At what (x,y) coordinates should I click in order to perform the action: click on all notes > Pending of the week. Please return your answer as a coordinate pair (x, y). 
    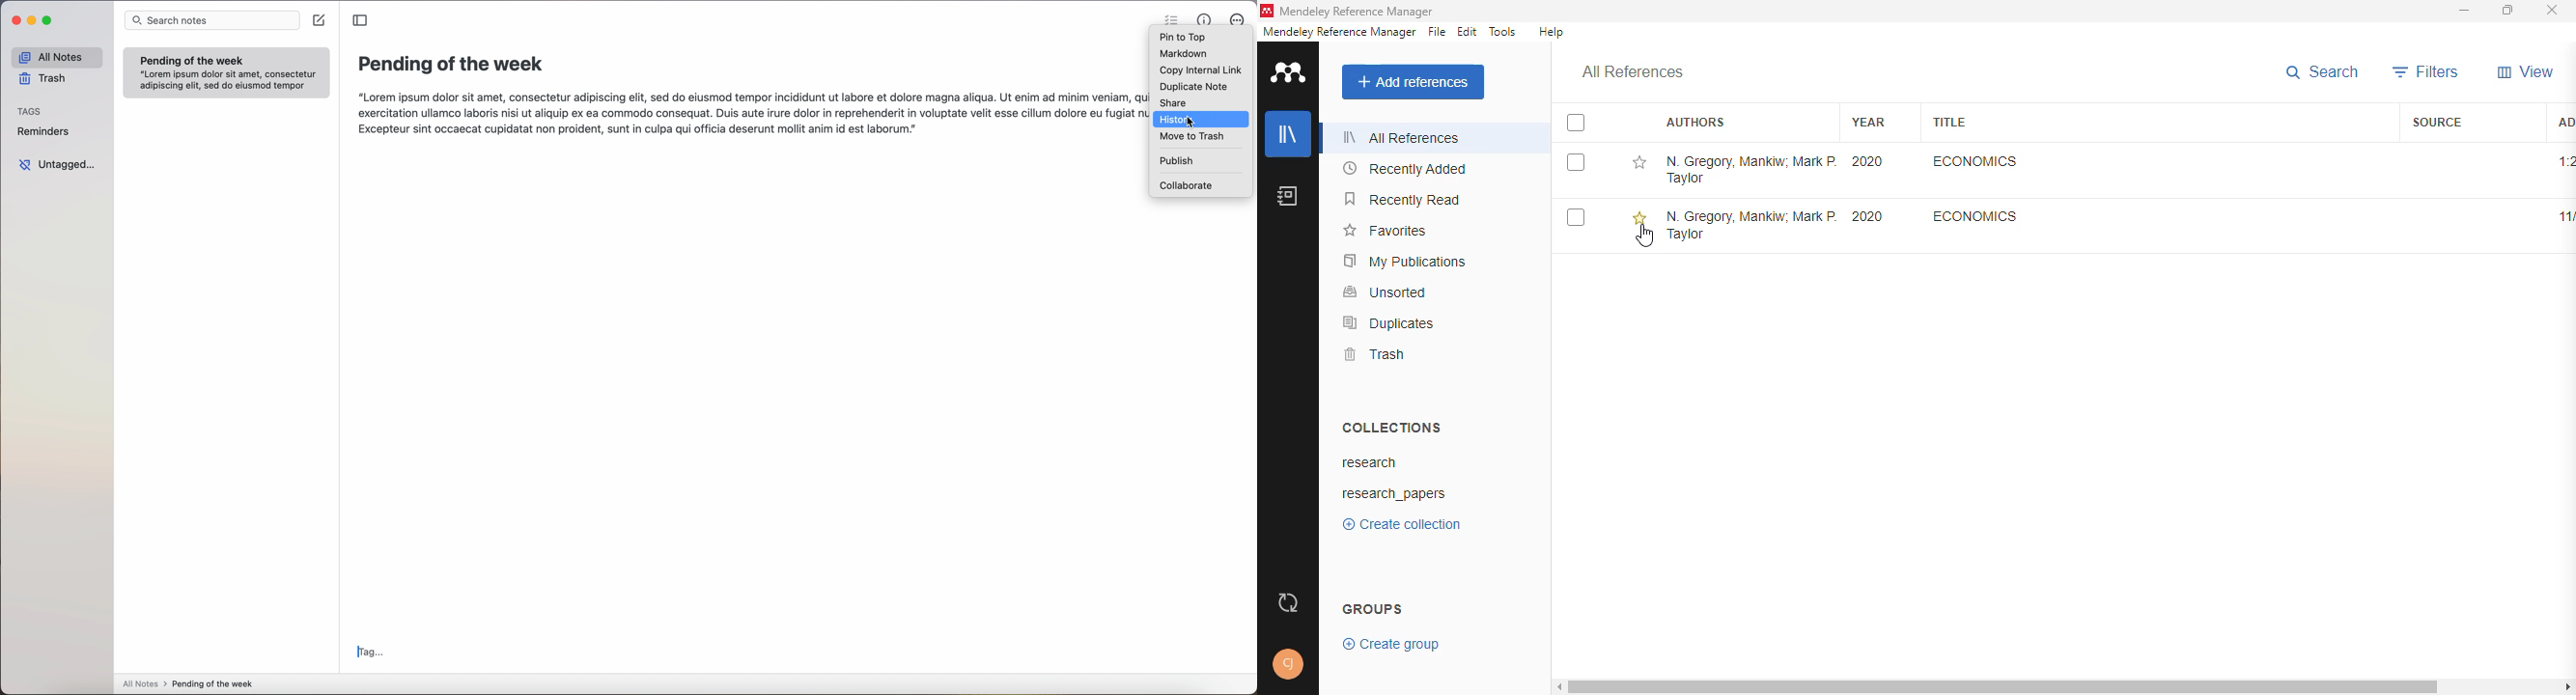
    Looking at the image, I should click on (191, 686).